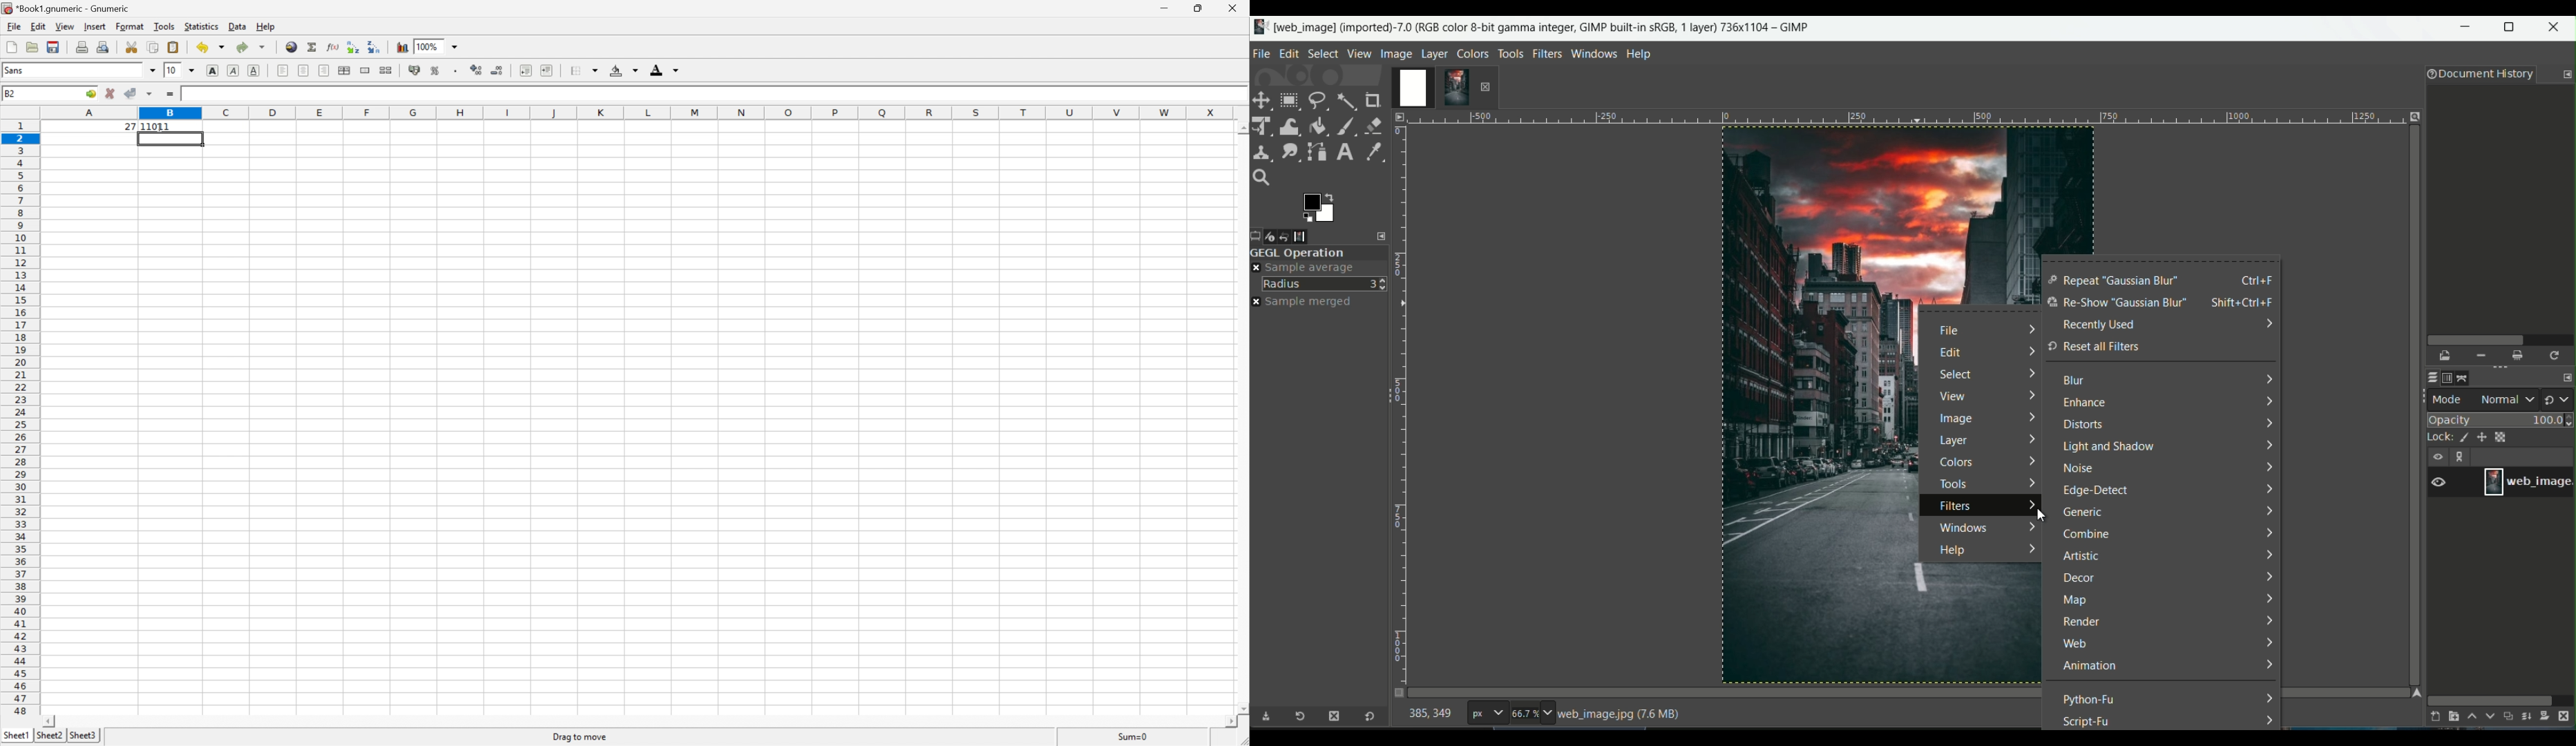  Describe the element at coordinates (173, 47) in the screenshot. I see `Paste clipboard` at that location.